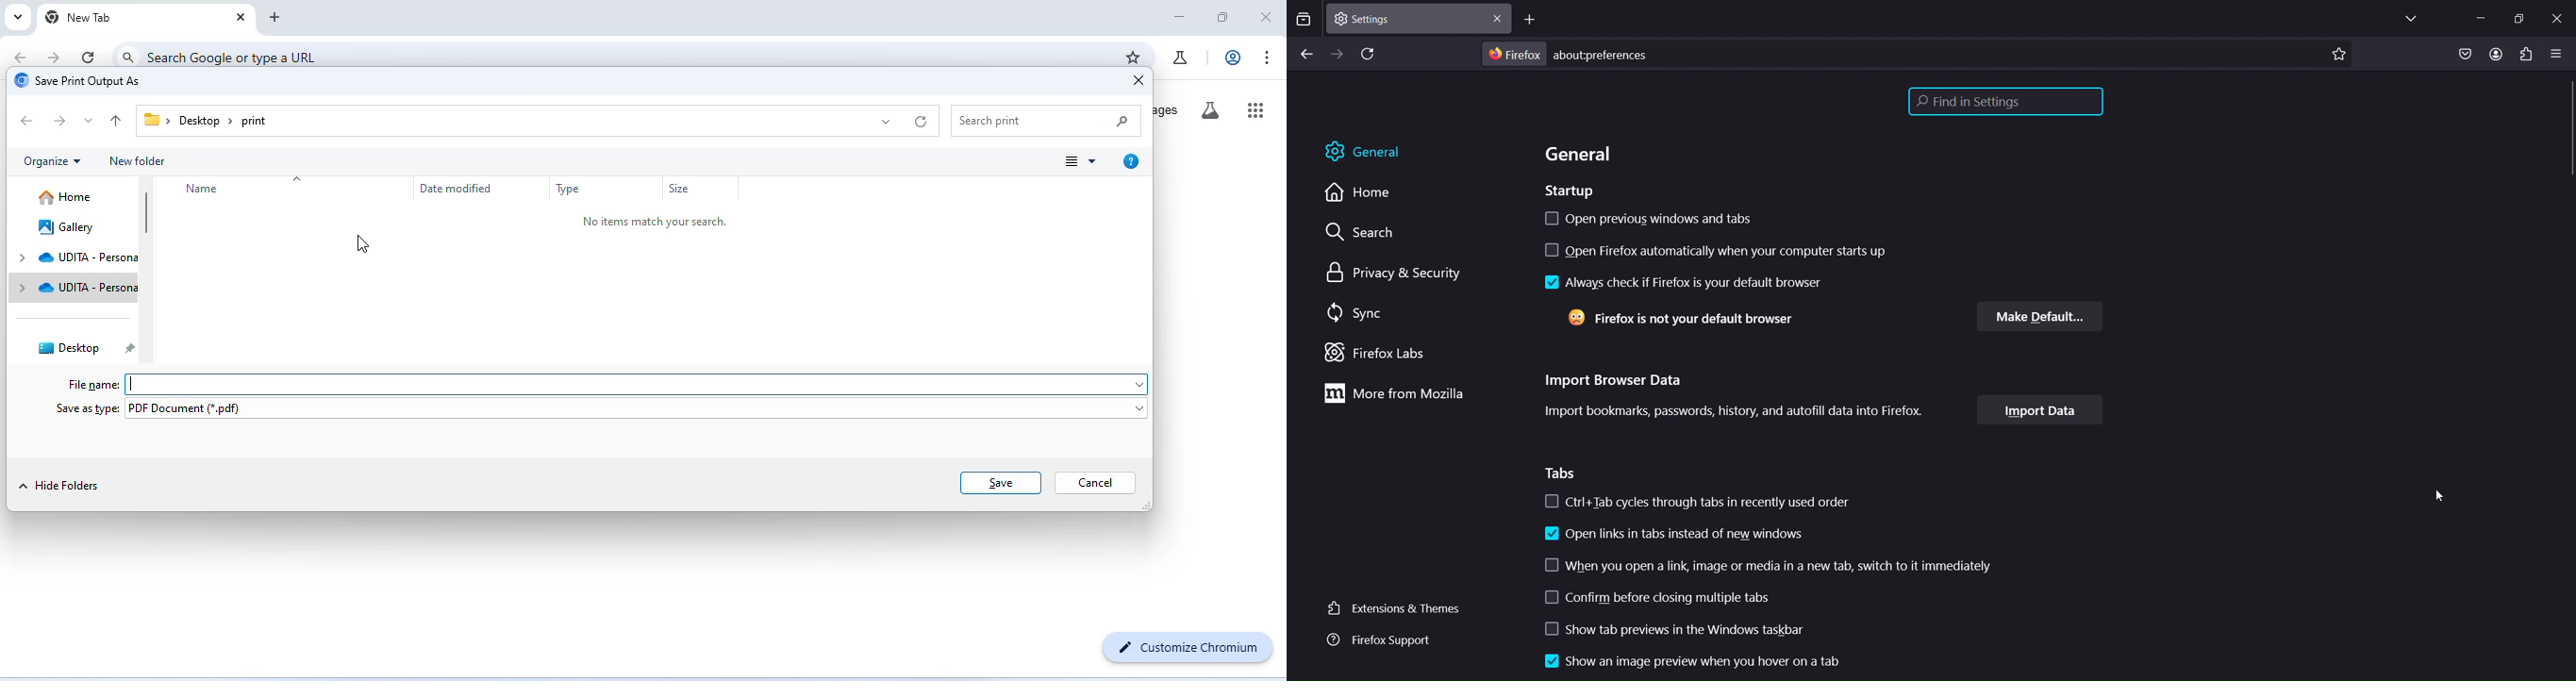 The width and height of the screenshot is (2576, 700). I want to click on more from mozilla, so click(1395, 392).